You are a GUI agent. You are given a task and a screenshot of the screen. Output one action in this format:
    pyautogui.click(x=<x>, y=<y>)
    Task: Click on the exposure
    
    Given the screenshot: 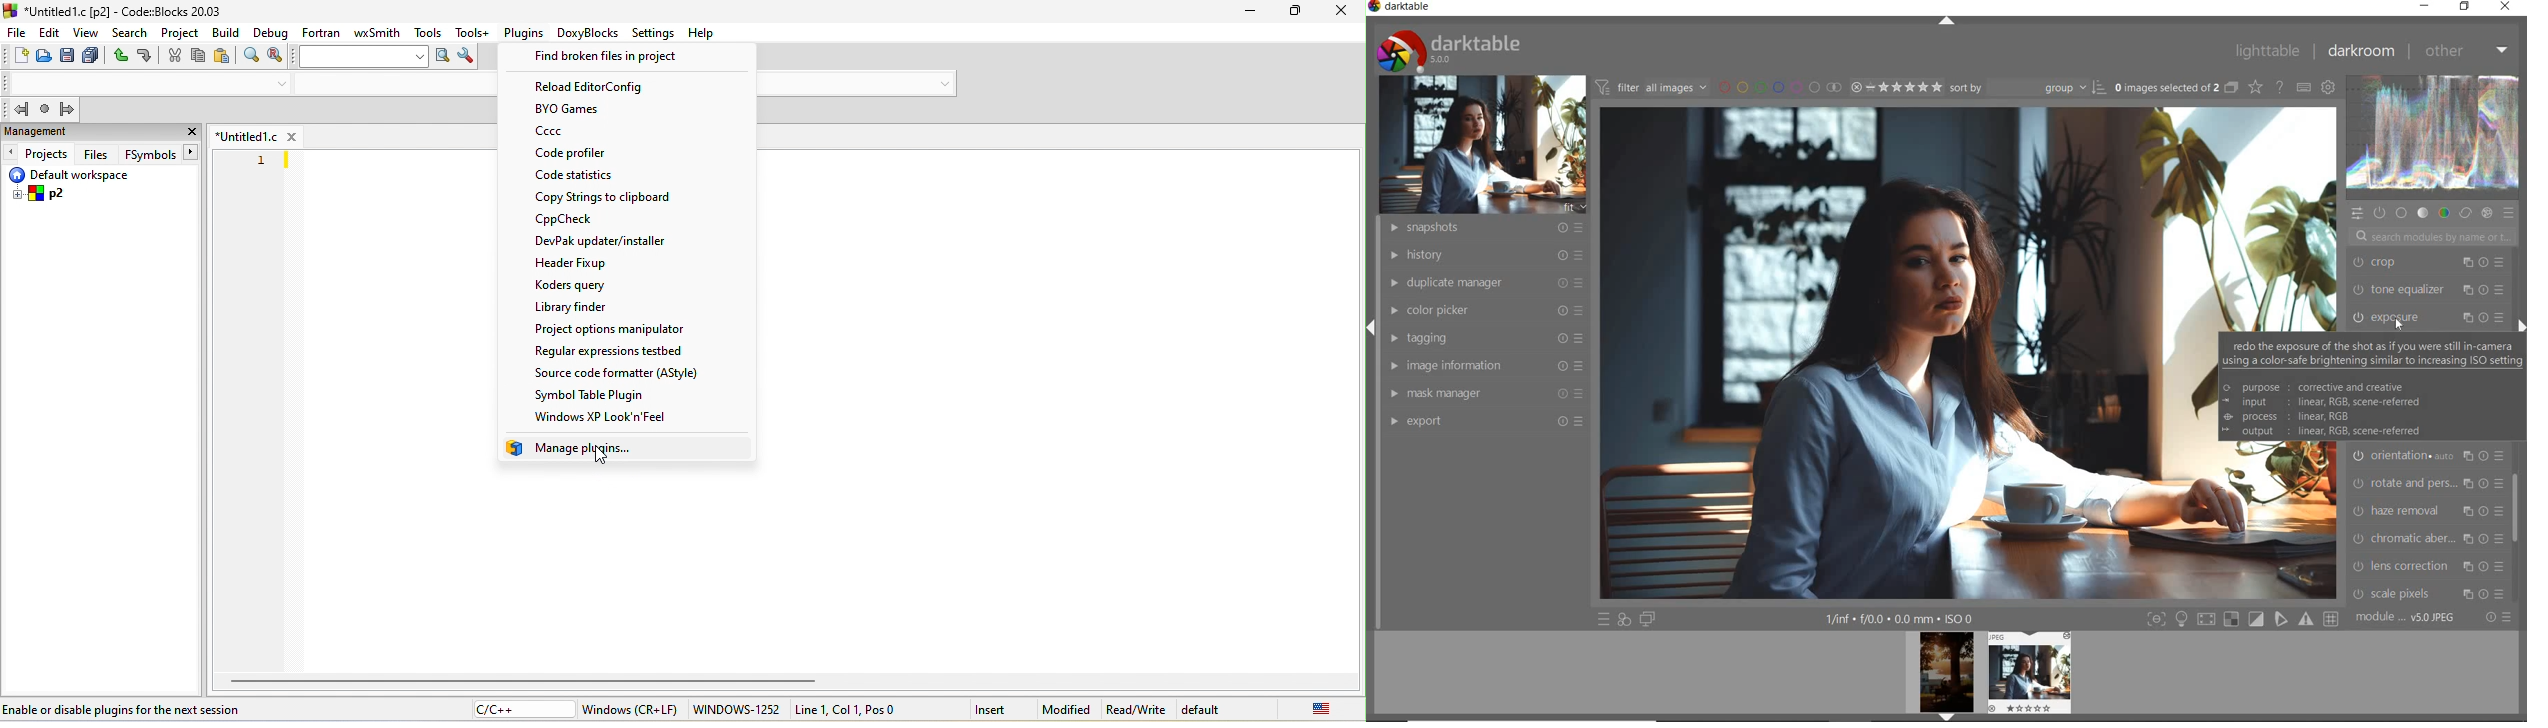 What is the action you would take?
    pyautogui.click(x=2433, y=318)
    